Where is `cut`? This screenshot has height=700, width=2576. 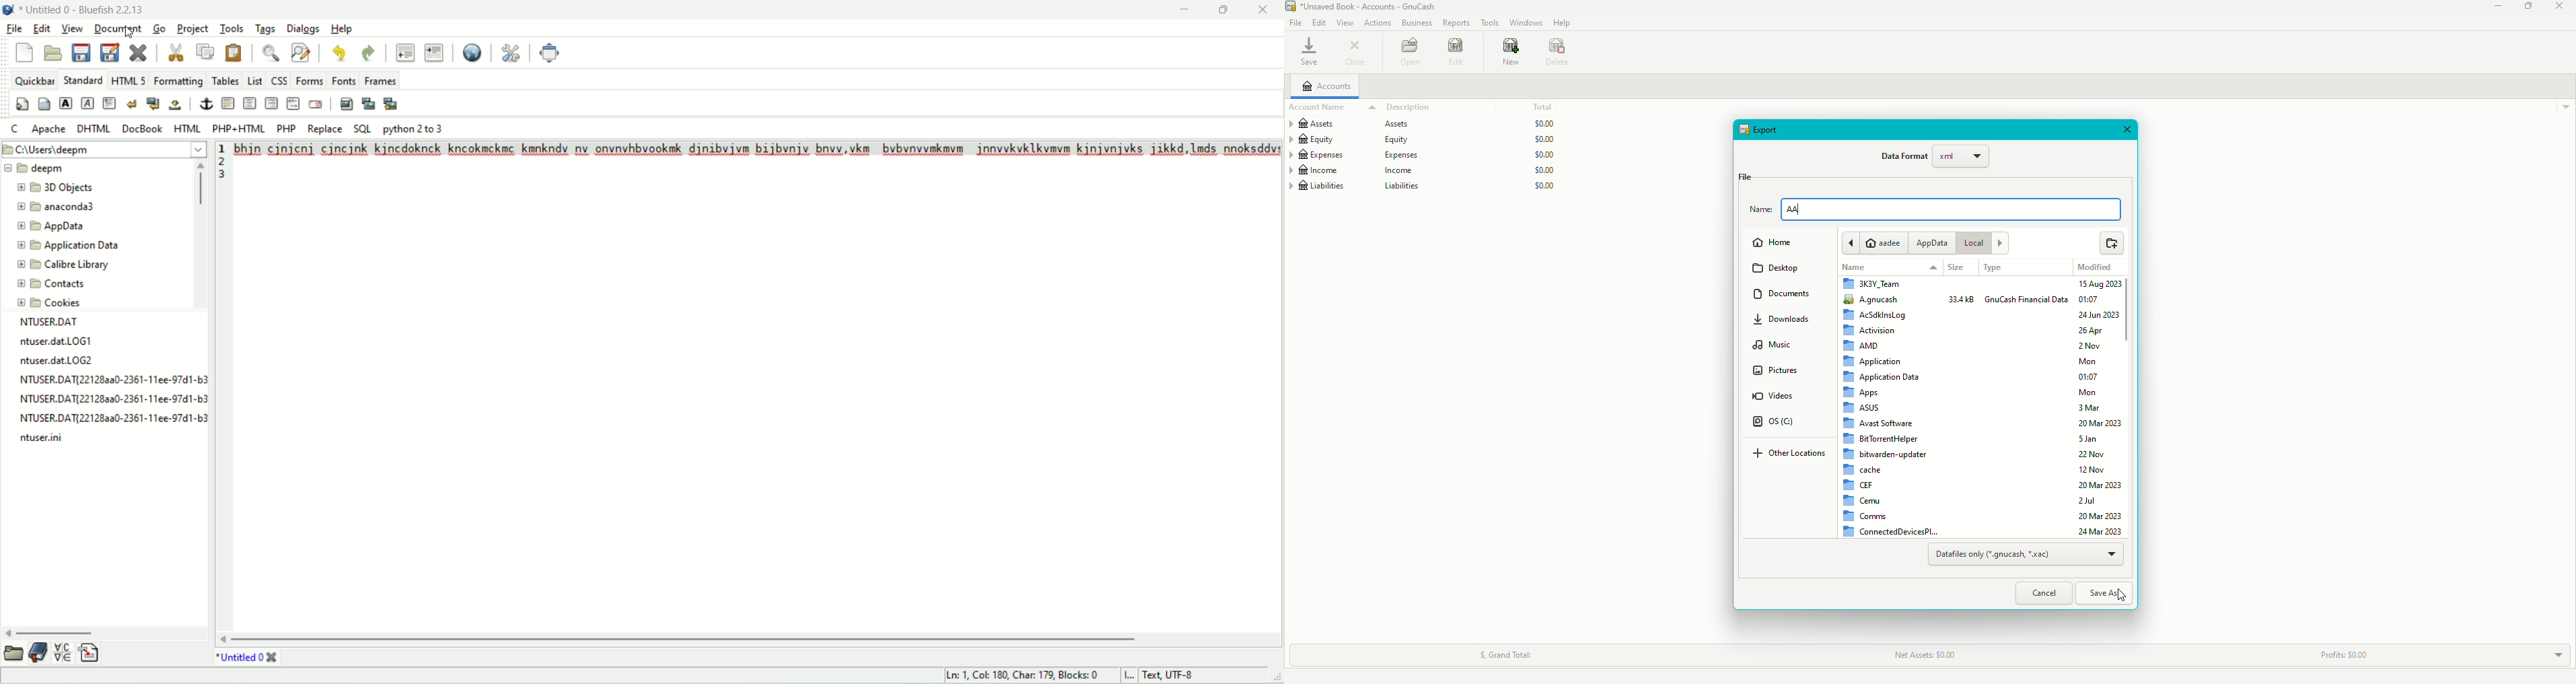 cut is located at coordinates (172, 51).